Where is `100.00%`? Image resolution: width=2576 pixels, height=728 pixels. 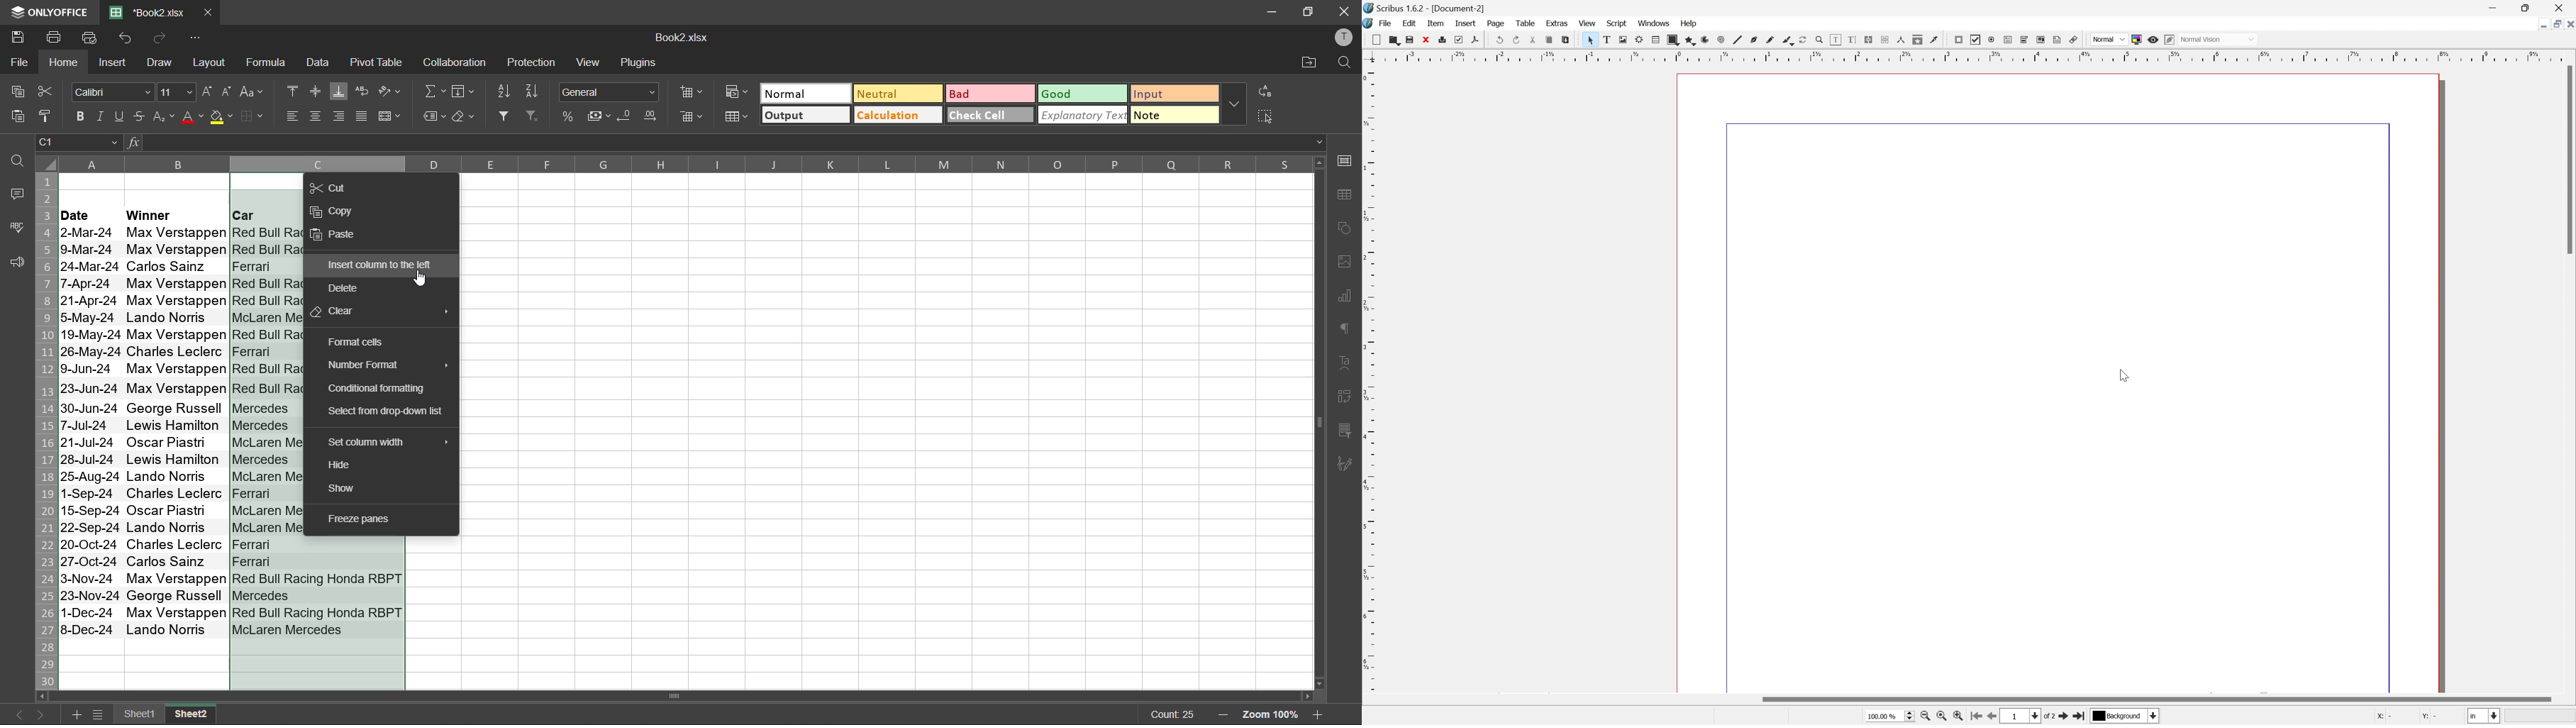 100.00% is located at coordinates (1886, 716).